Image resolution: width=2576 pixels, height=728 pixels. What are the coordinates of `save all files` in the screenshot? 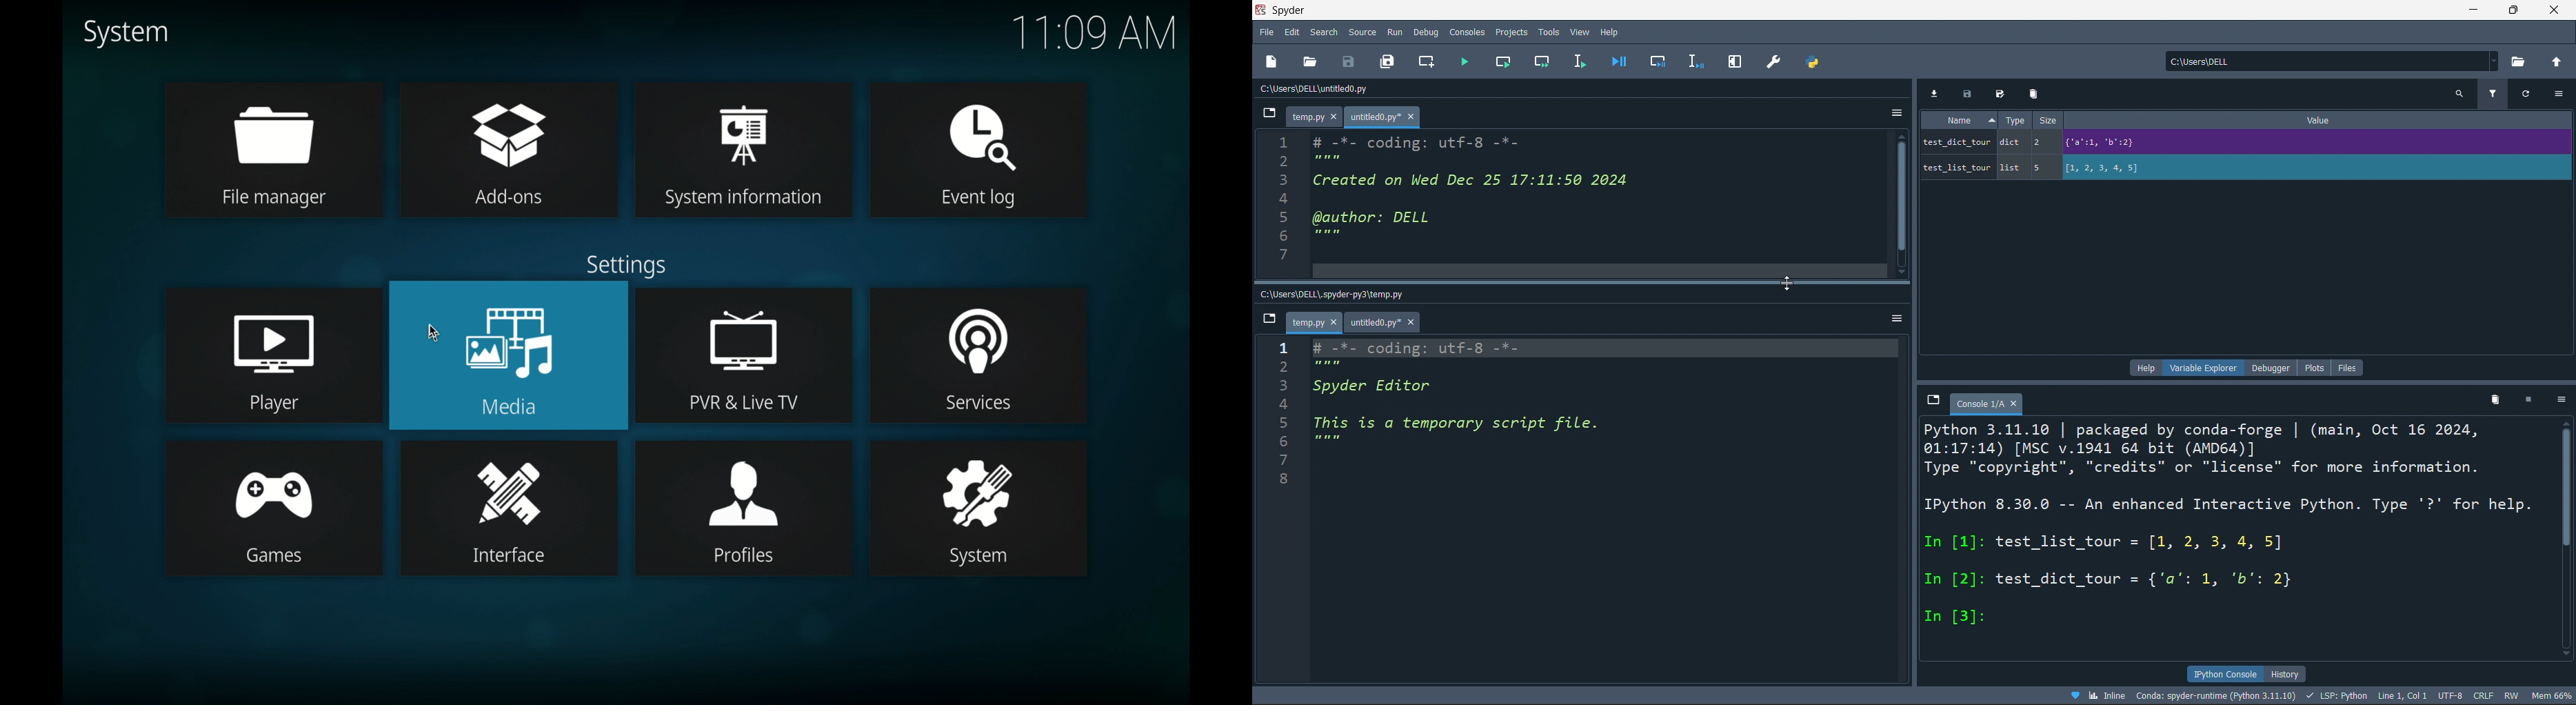 It's located at (1388, 61).